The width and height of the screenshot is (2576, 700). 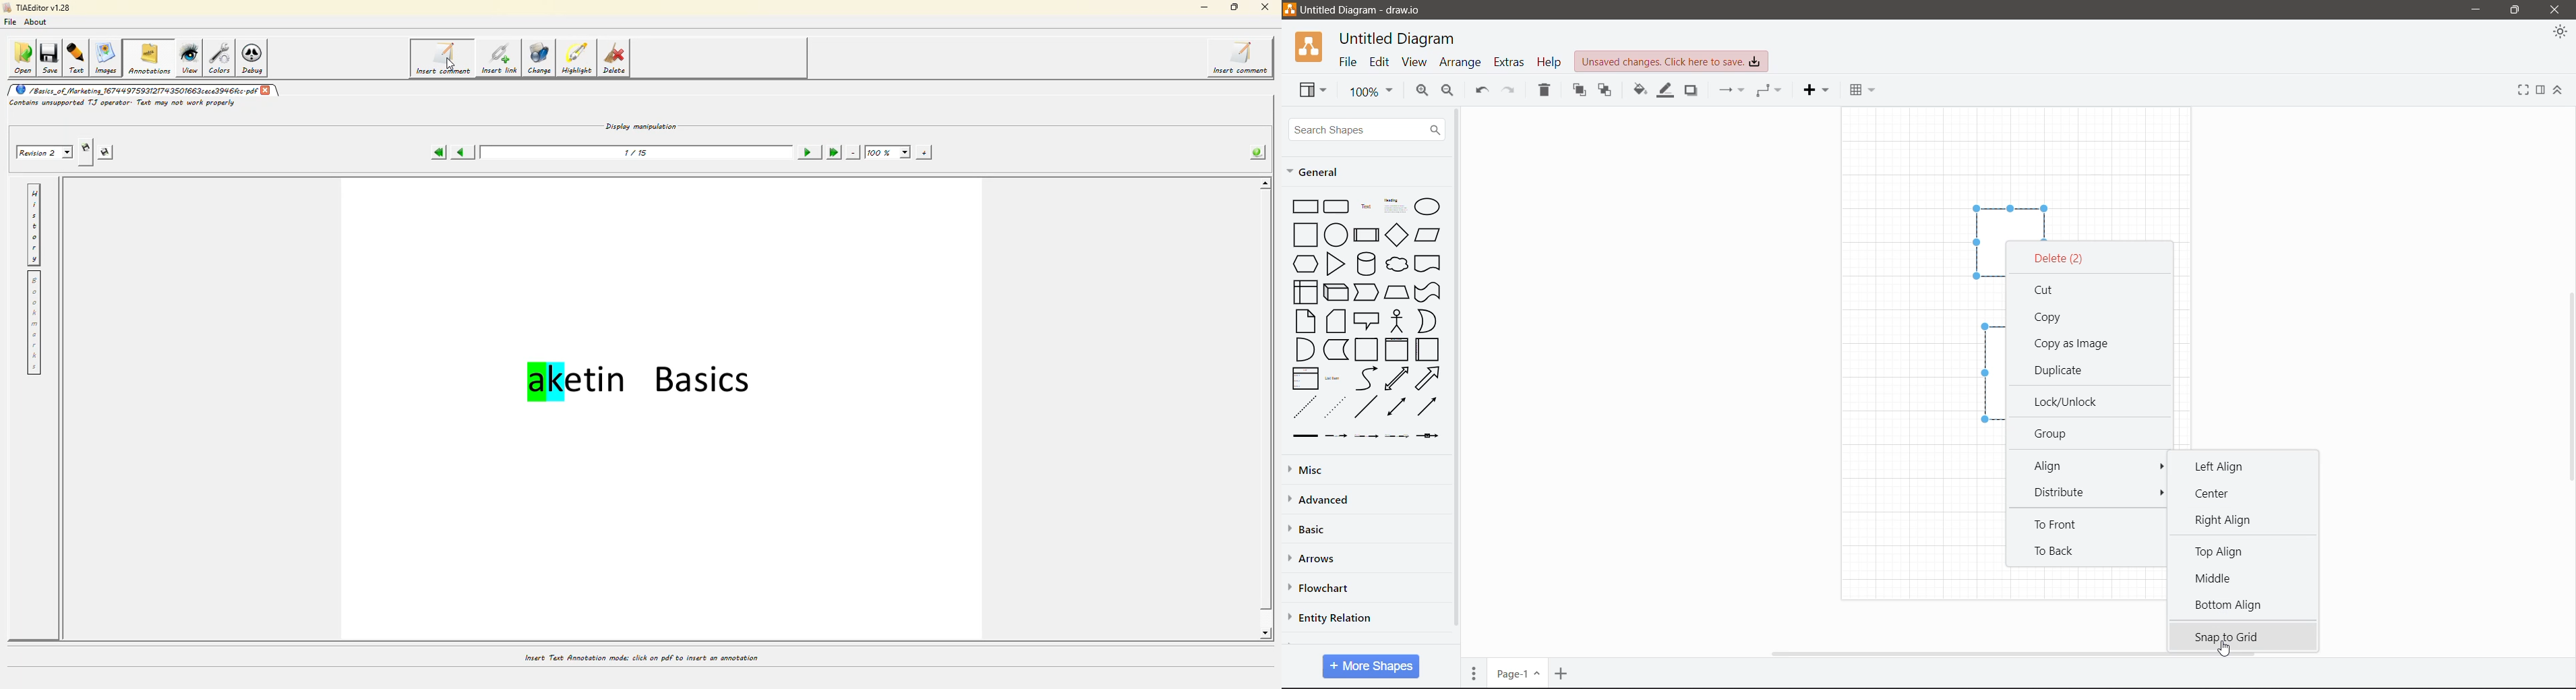 I want to click on Pages, so click(x=1474, y=671).